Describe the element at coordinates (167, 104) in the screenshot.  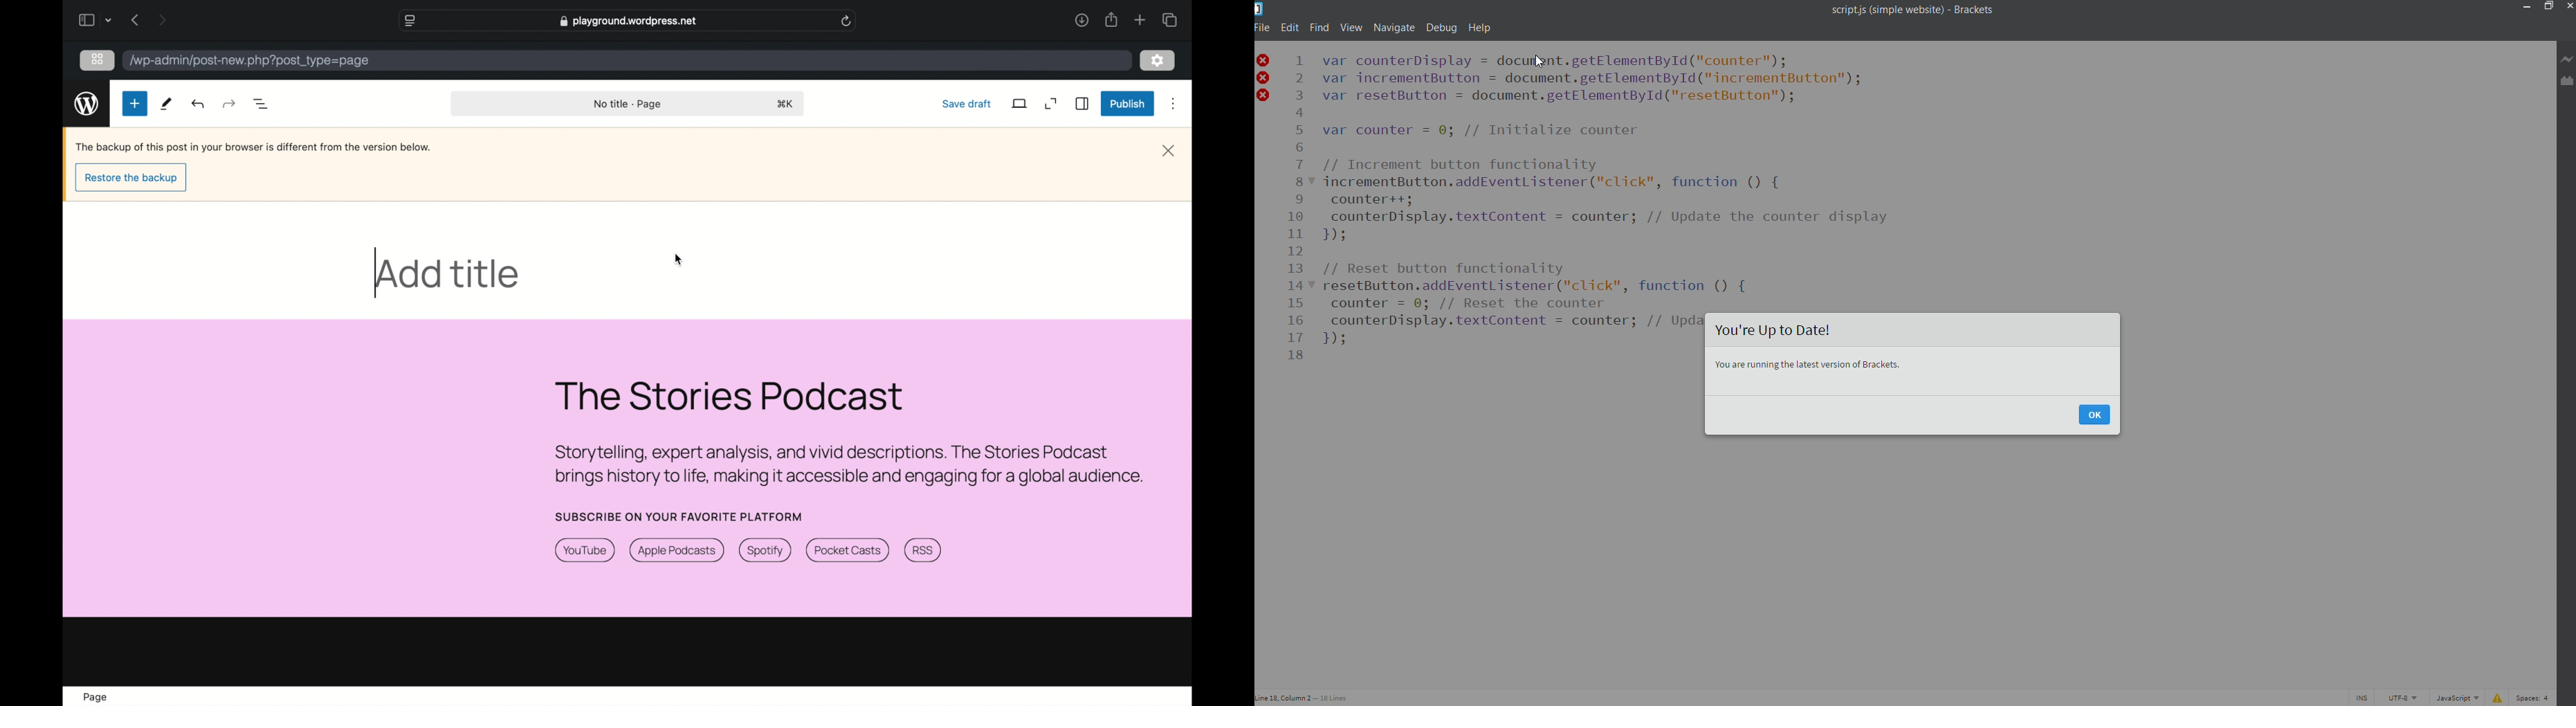
I see `new` at that location.